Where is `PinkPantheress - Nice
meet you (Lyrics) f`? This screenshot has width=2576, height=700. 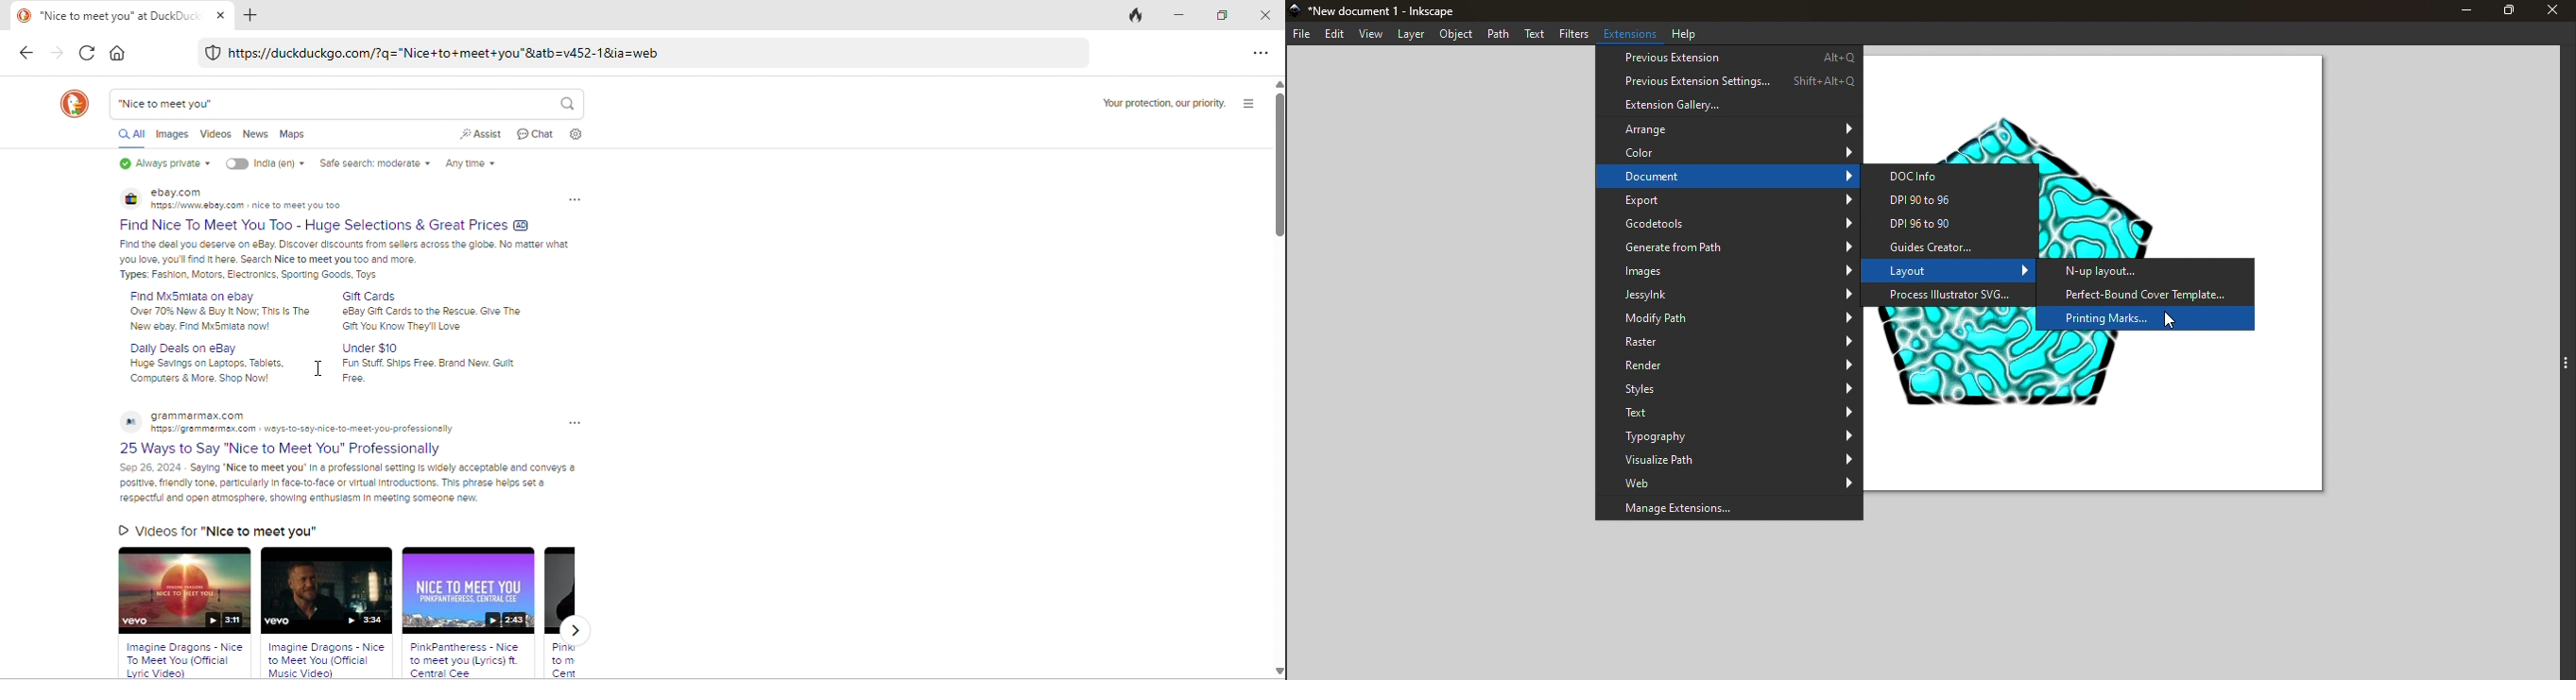 PinkPantheress - Nice
meet you (Lyrics) f is located at coordinates (469, 658).